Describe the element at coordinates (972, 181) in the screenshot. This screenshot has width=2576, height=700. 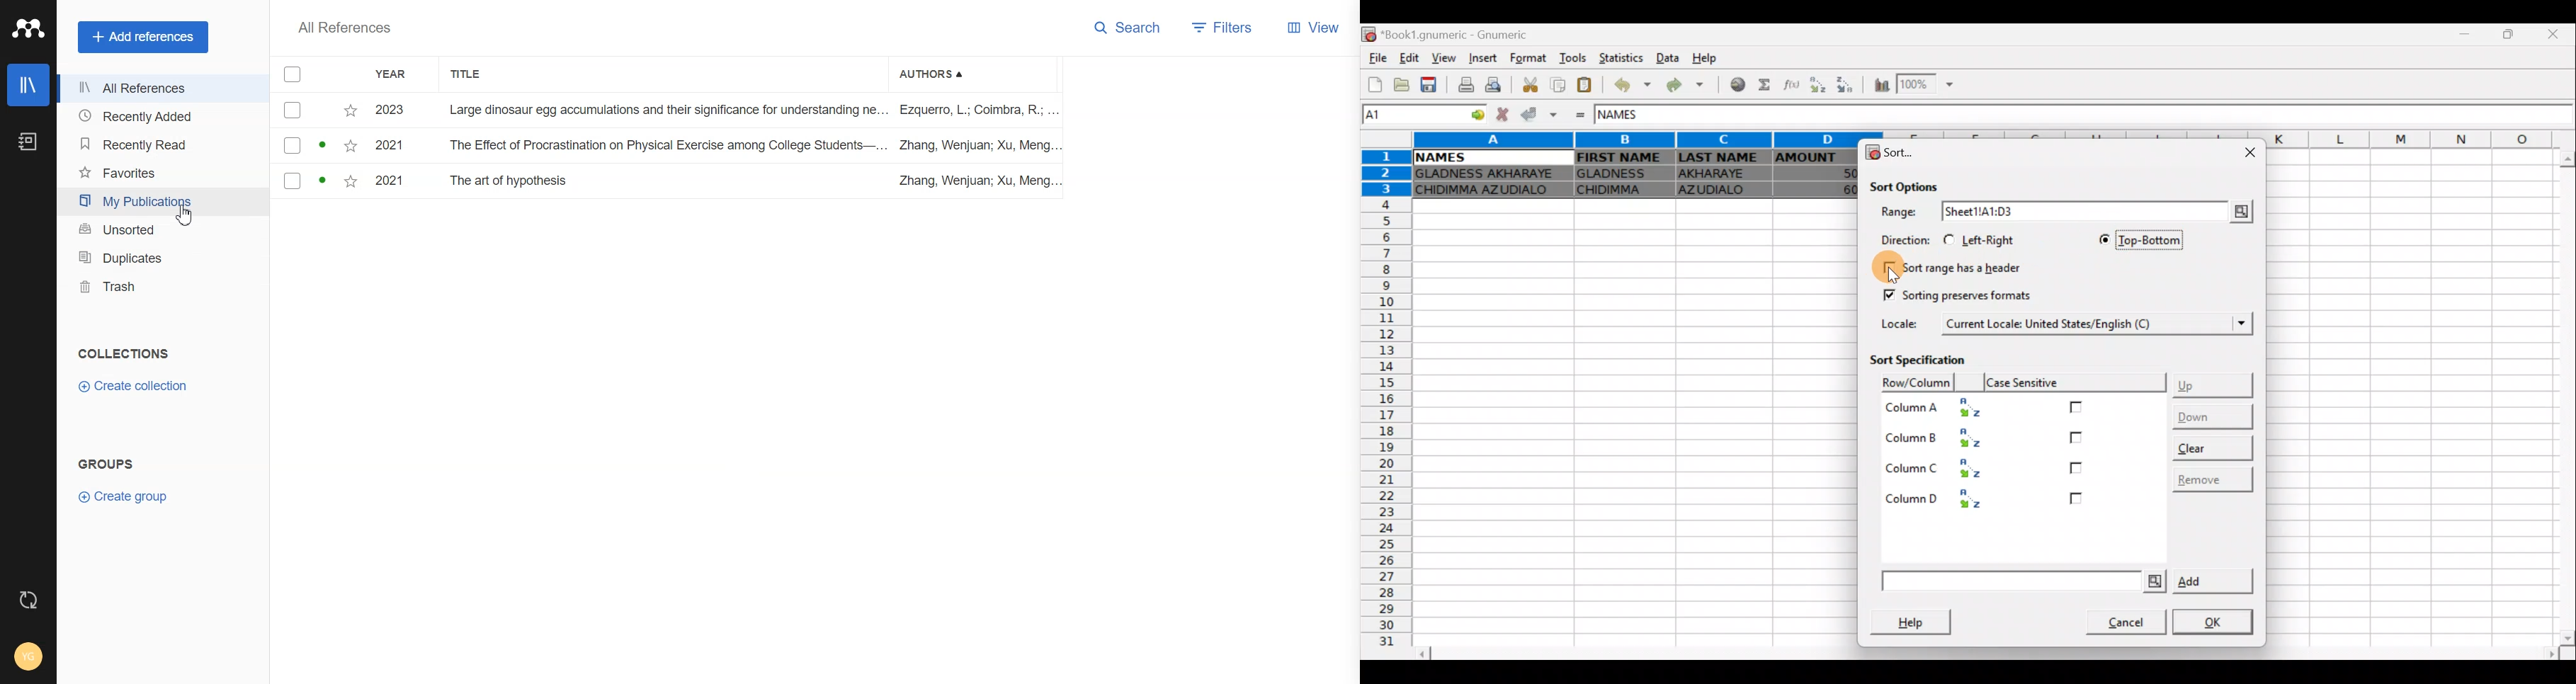
I see `Zhang, Wenjuan; Xu, Meng.` at that location.